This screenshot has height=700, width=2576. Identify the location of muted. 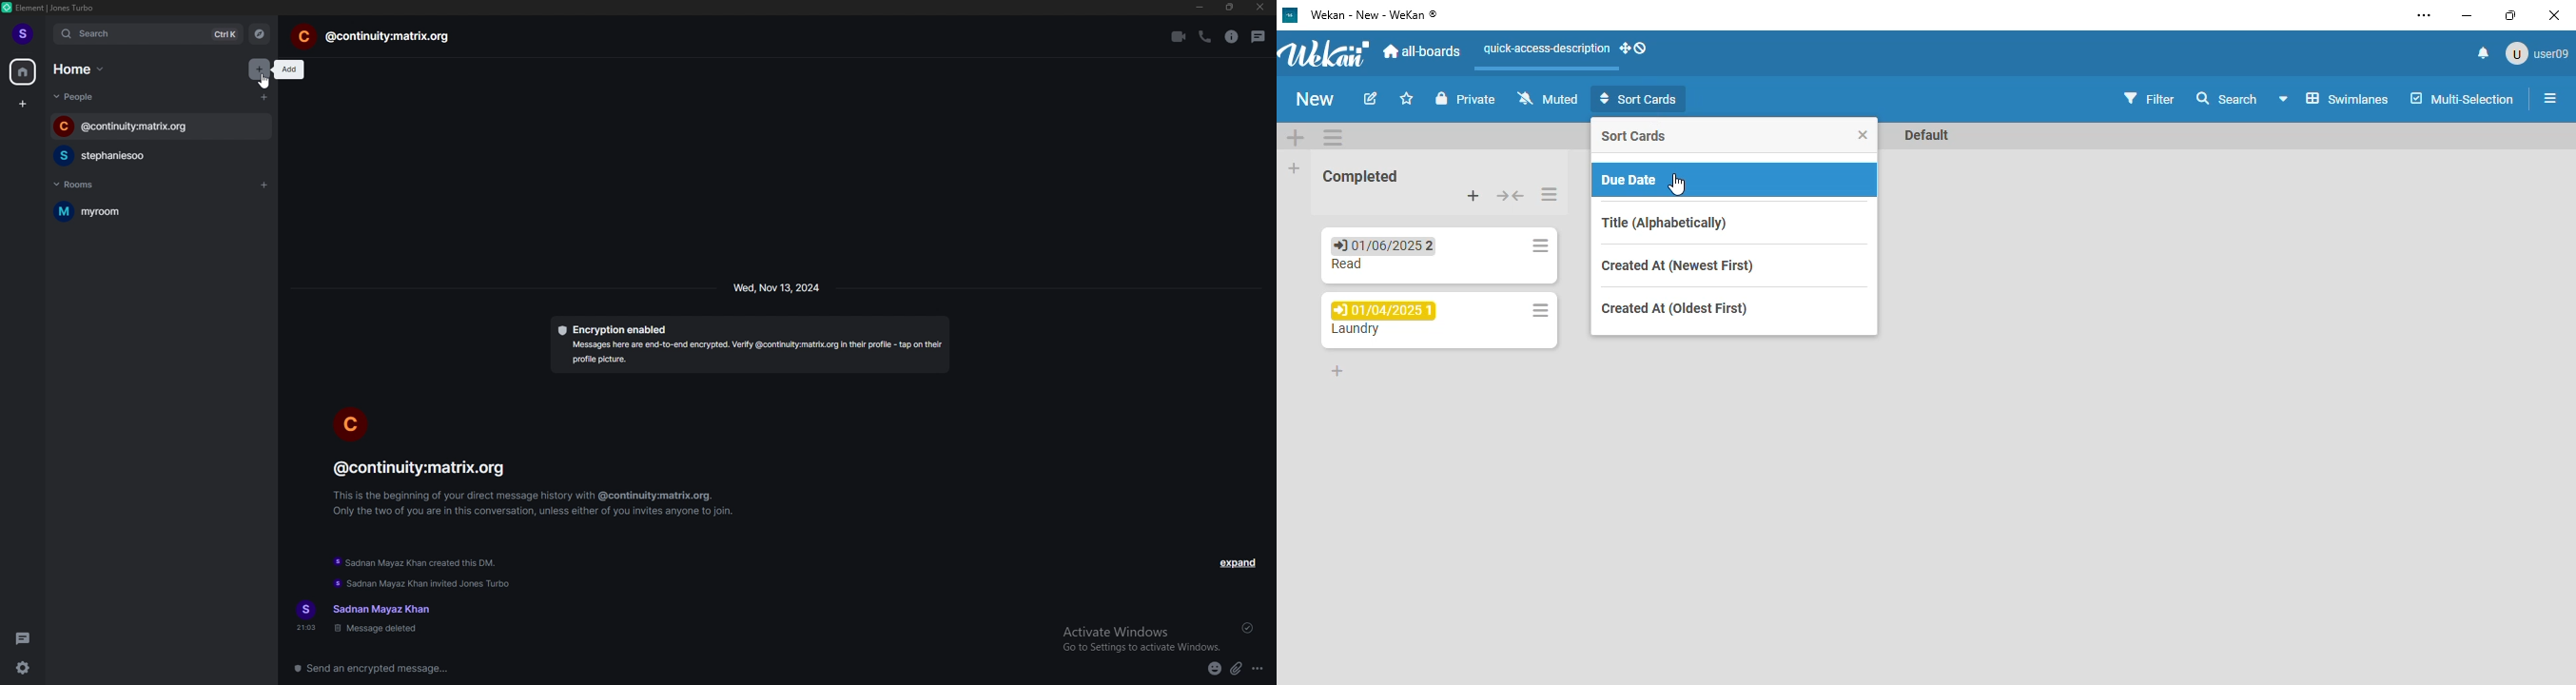
(1546, 97).